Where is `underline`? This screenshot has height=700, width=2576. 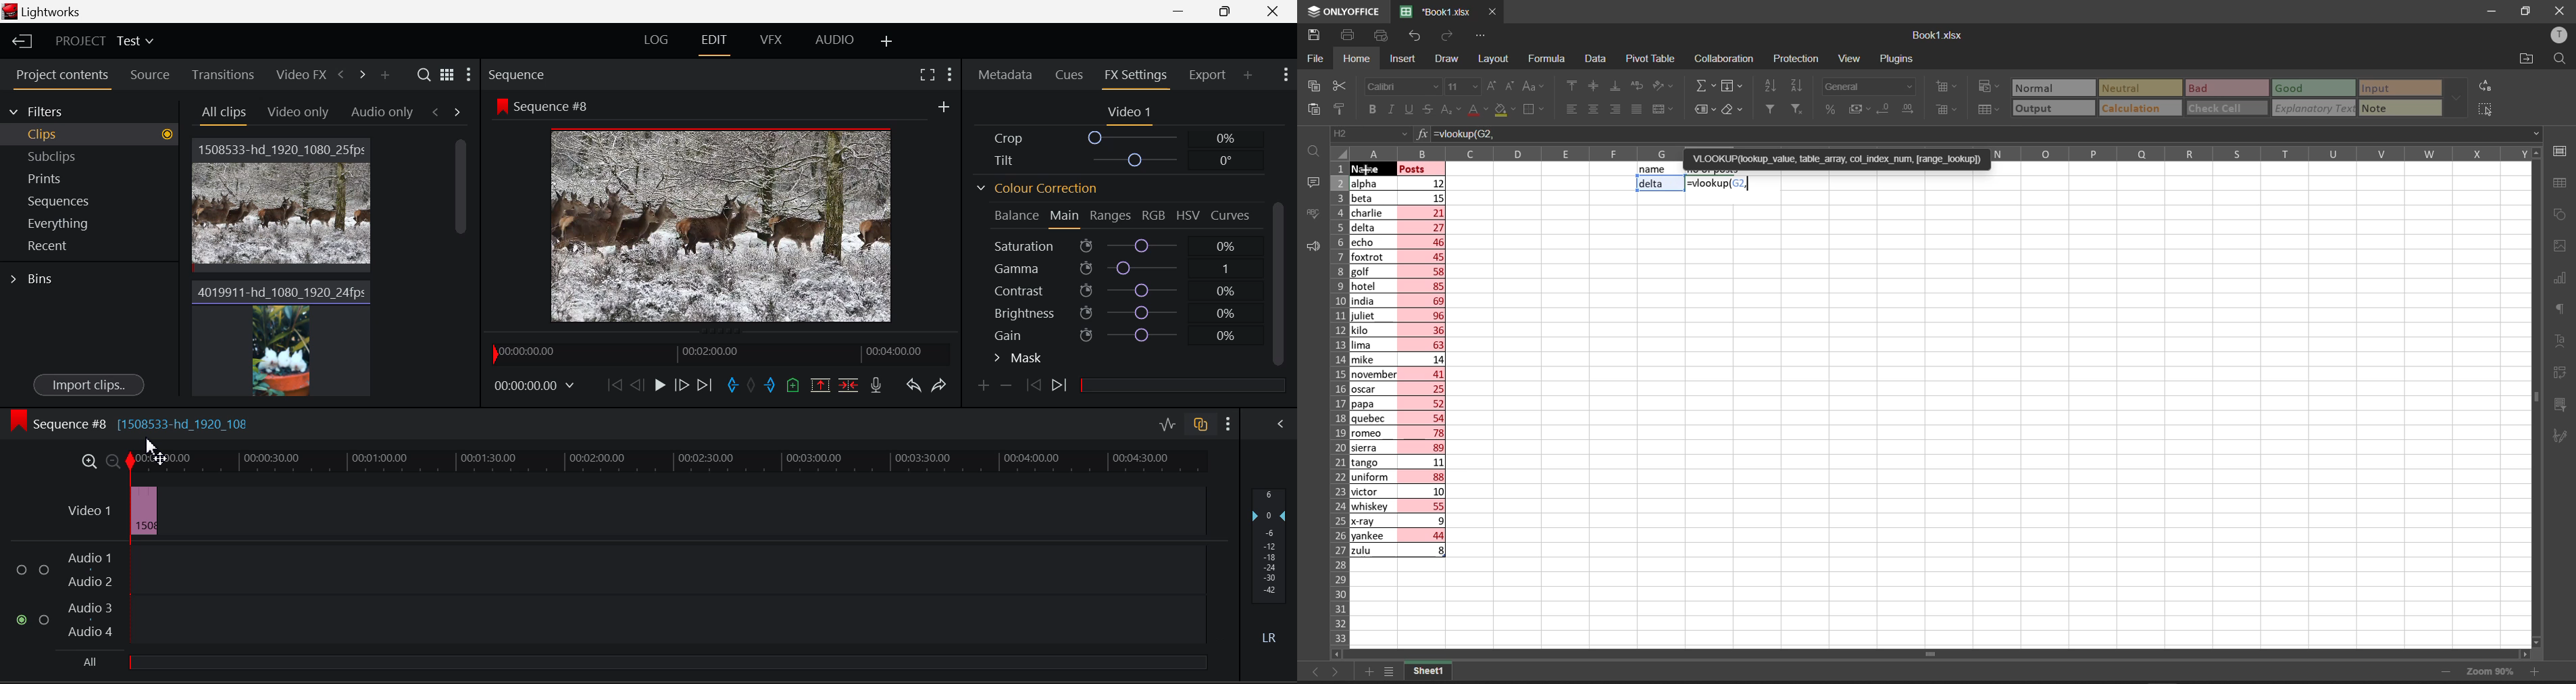
underline is located at coordinates (1406, 108).